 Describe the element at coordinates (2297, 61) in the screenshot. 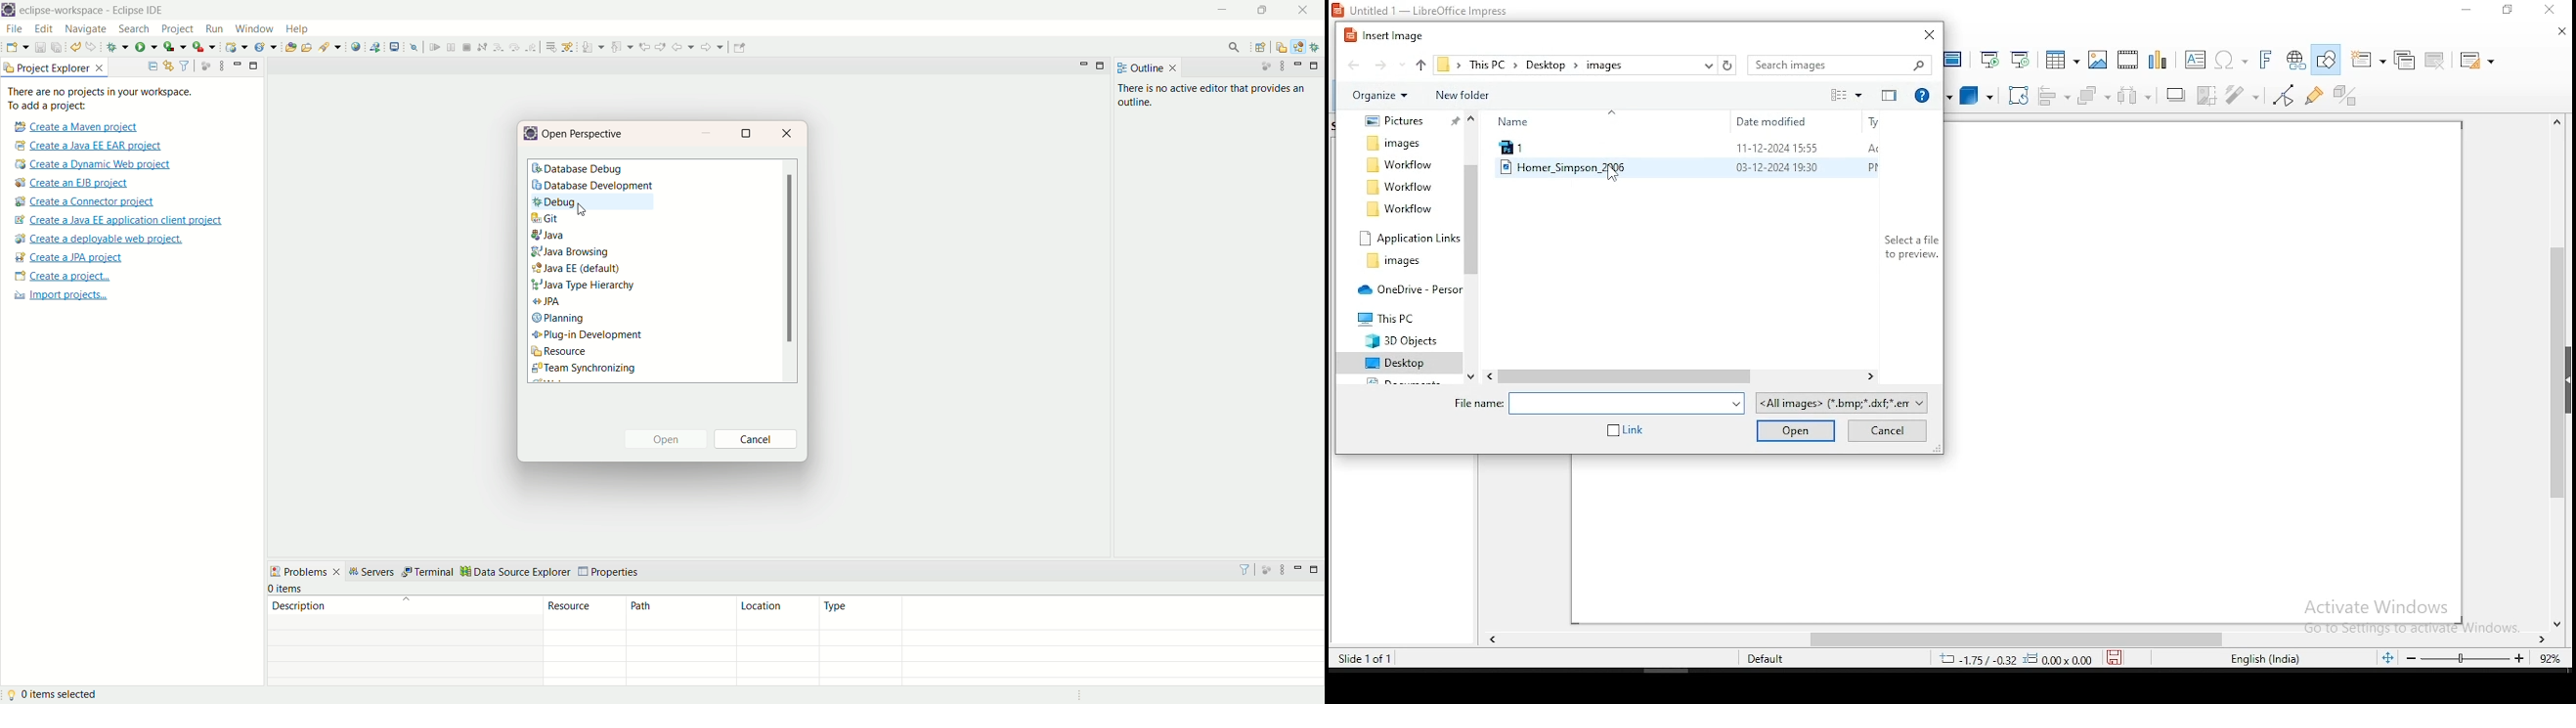

I see `insert hyperlink` at that location.